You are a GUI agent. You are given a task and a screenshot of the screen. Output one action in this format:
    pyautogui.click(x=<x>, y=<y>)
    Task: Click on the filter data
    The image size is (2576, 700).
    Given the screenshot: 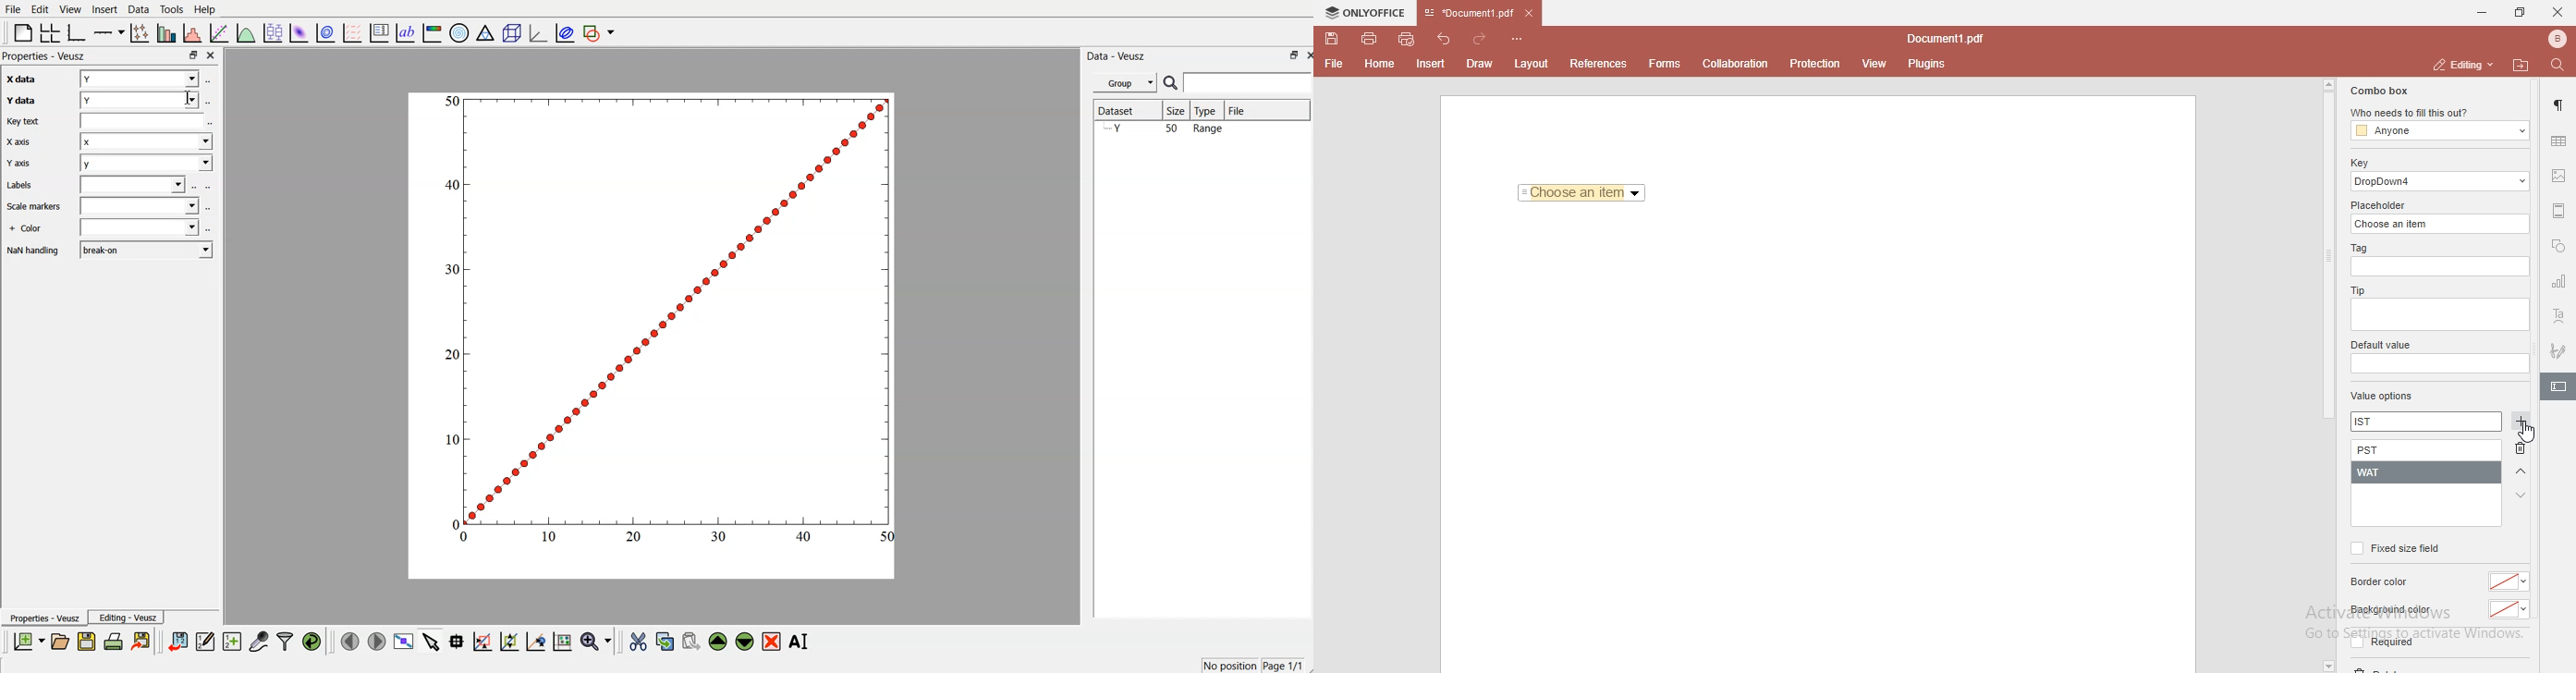 What is the action you would take?
    pyautogui.click(x=285, y=641)
    